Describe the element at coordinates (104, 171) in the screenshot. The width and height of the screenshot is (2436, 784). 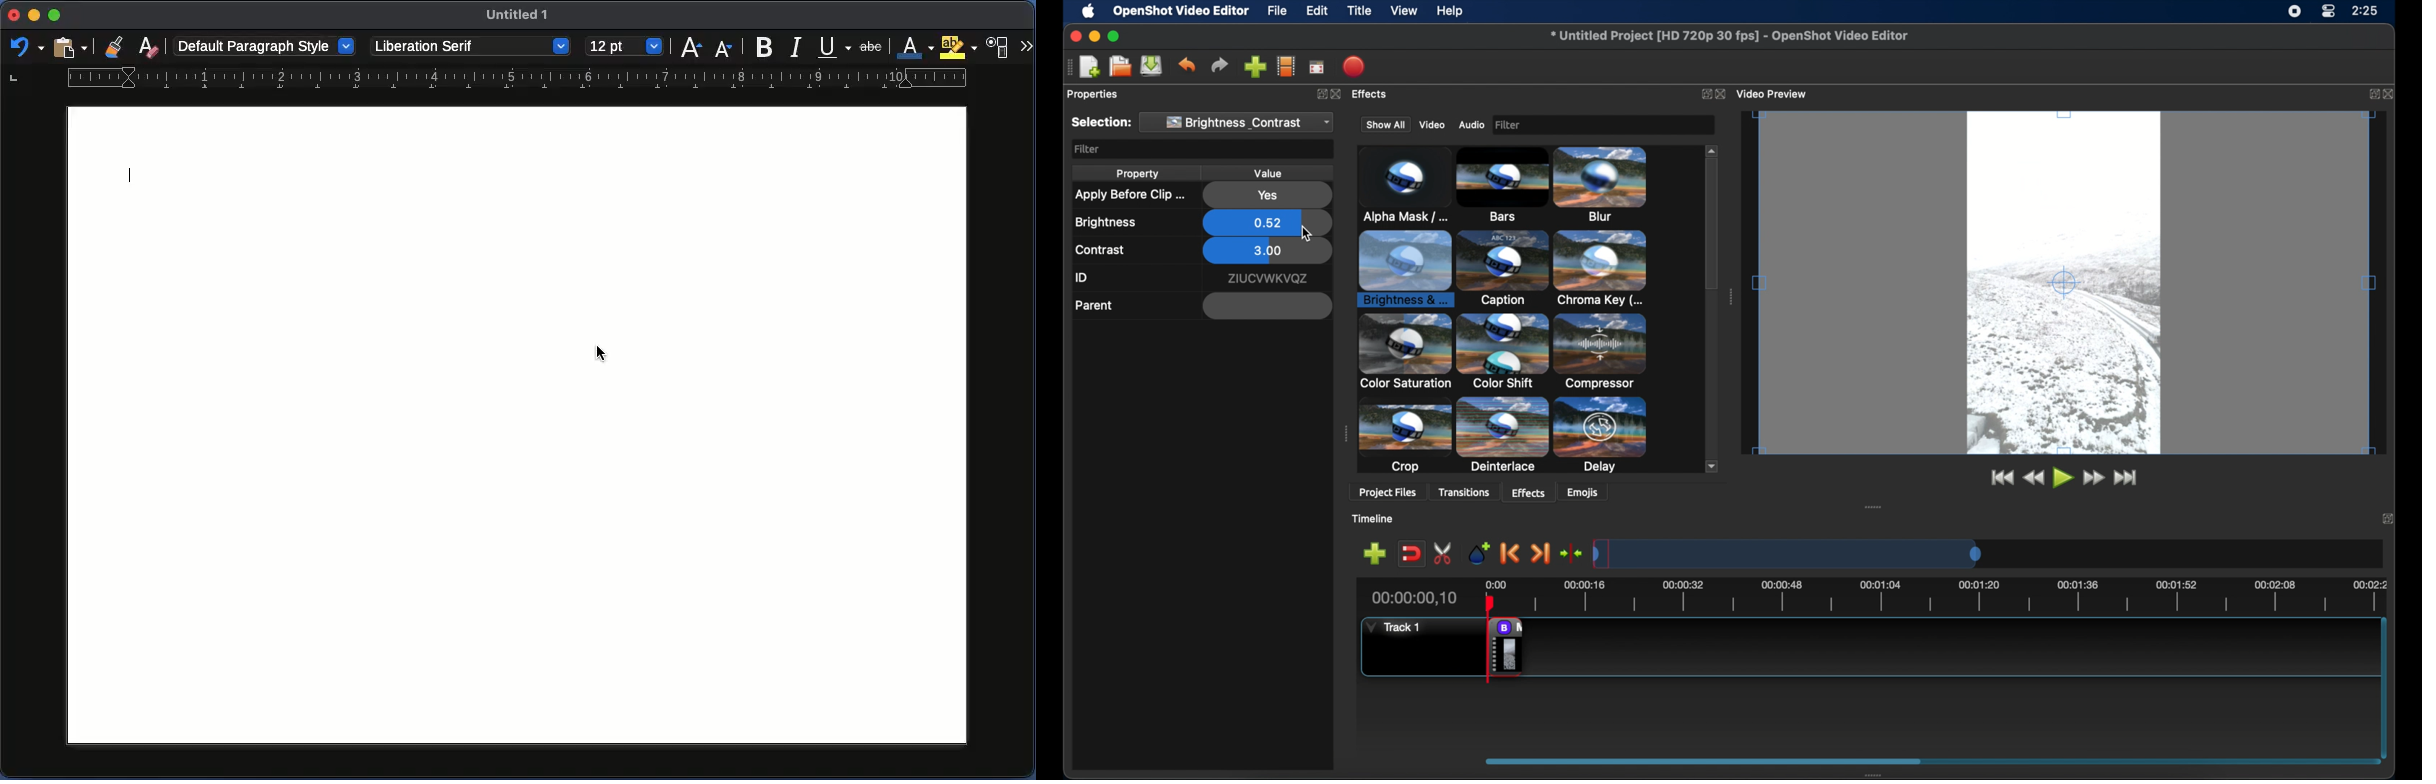
I see `typing` at that location.